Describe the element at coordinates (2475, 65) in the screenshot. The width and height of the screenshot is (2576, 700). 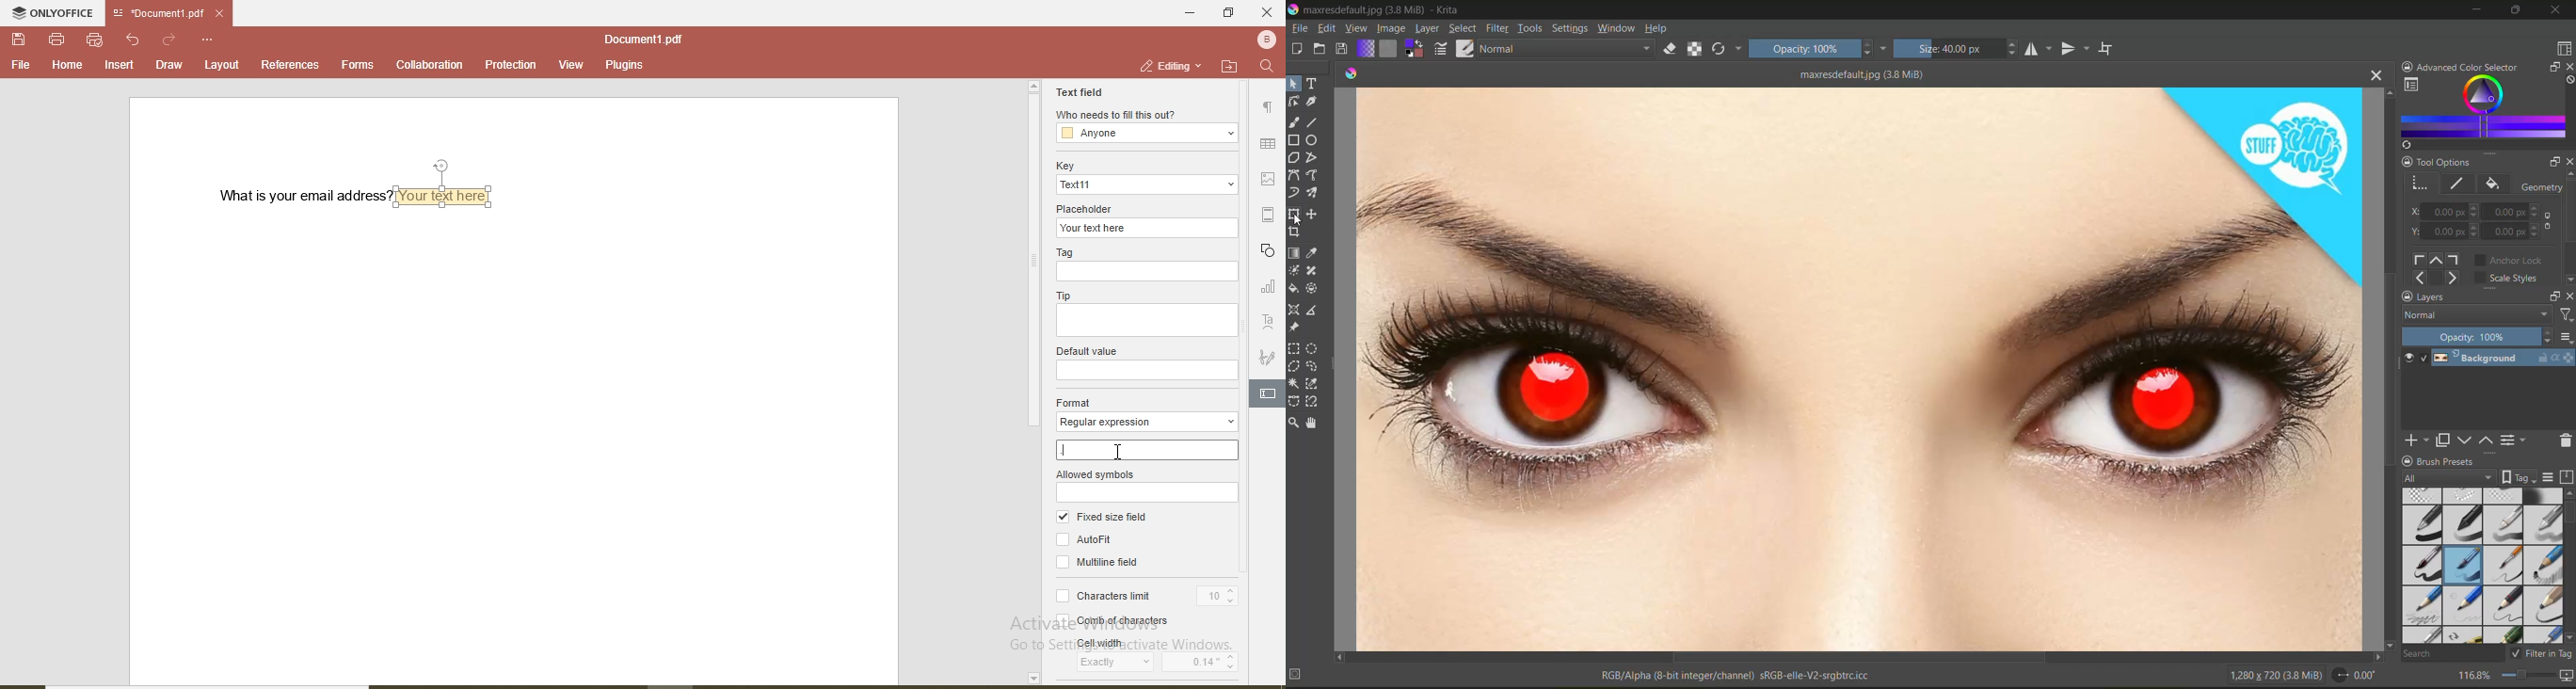
I see `Advanced color selector` at that location.